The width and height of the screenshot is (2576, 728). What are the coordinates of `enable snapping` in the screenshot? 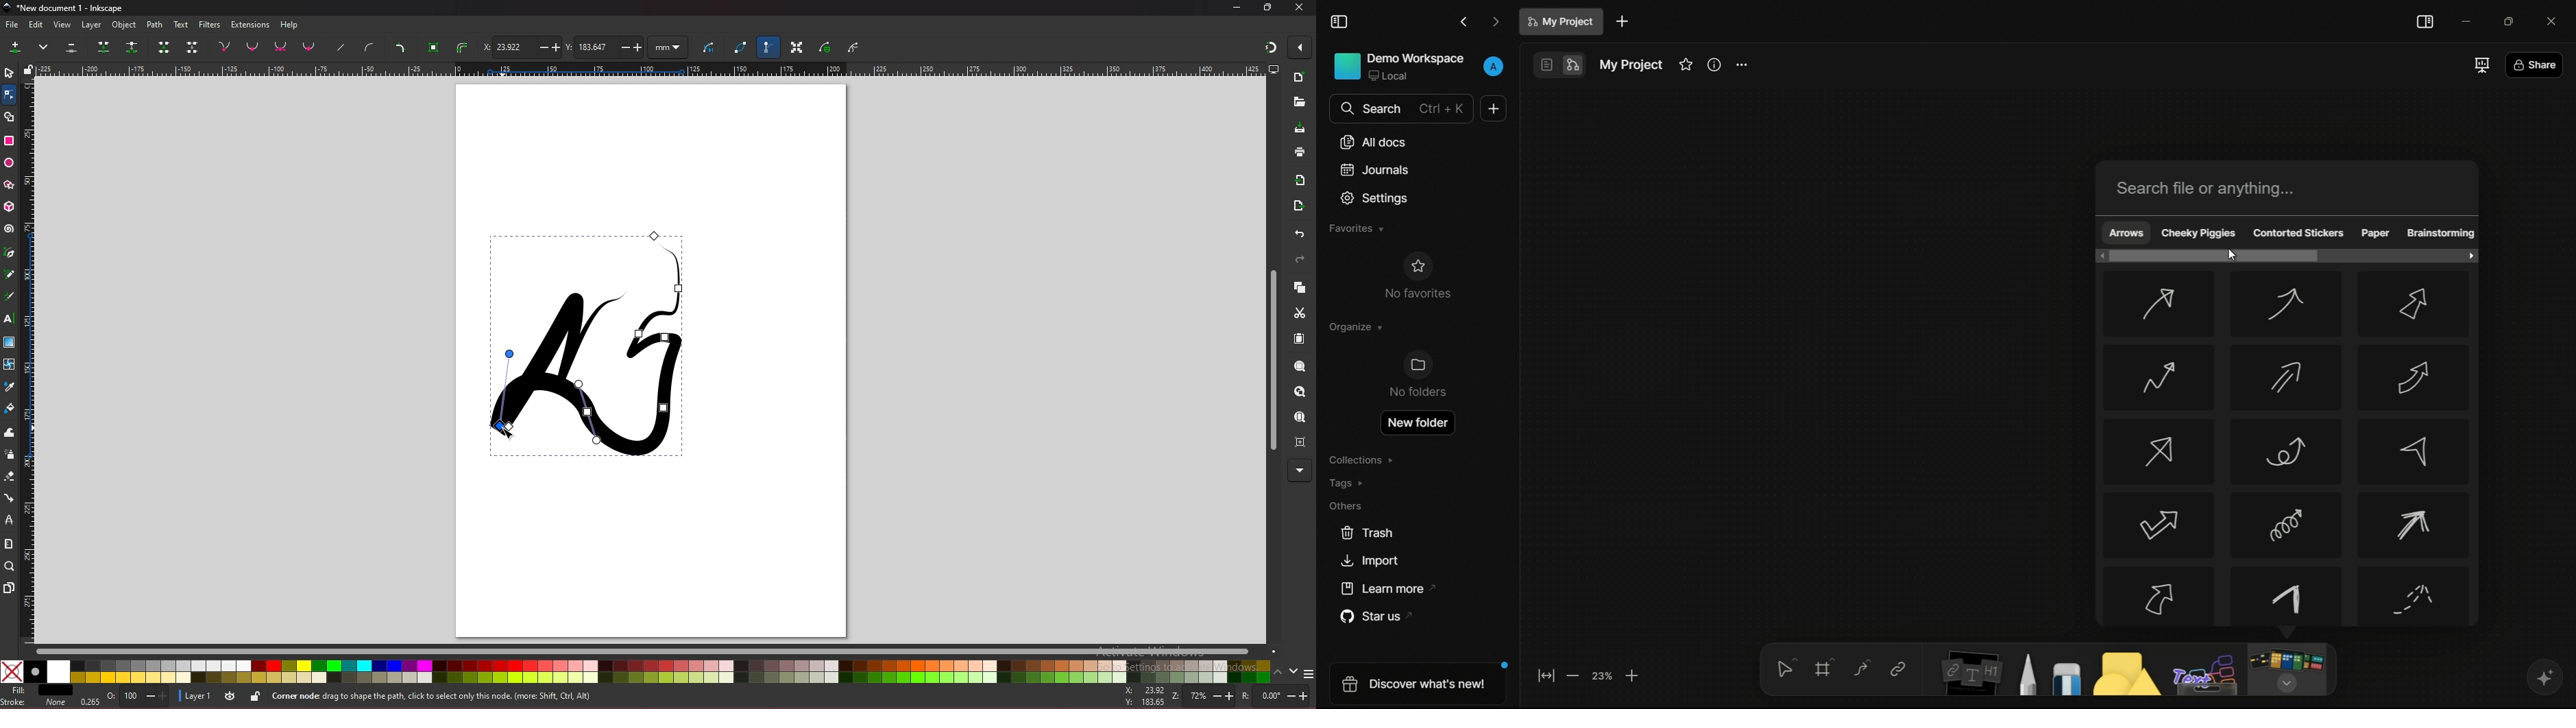 It's located at (1299, 47).